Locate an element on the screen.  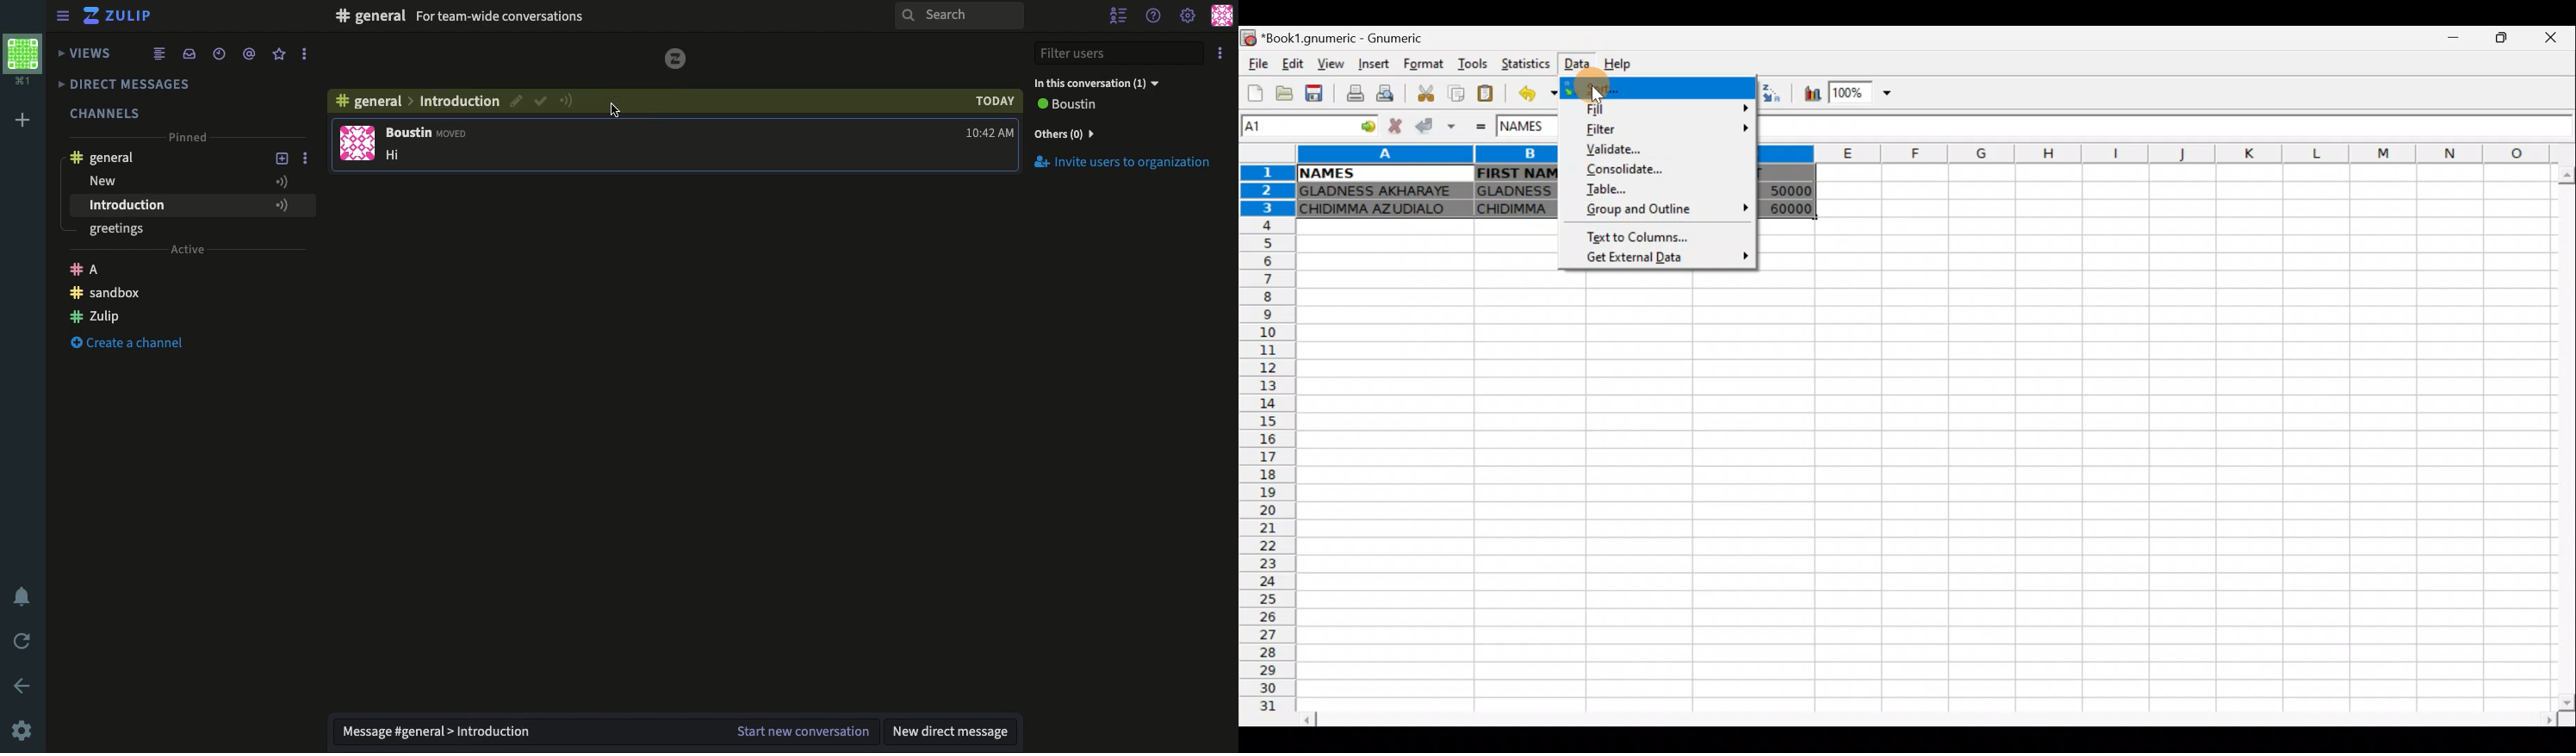
Active is located at coordinates (188, 252).